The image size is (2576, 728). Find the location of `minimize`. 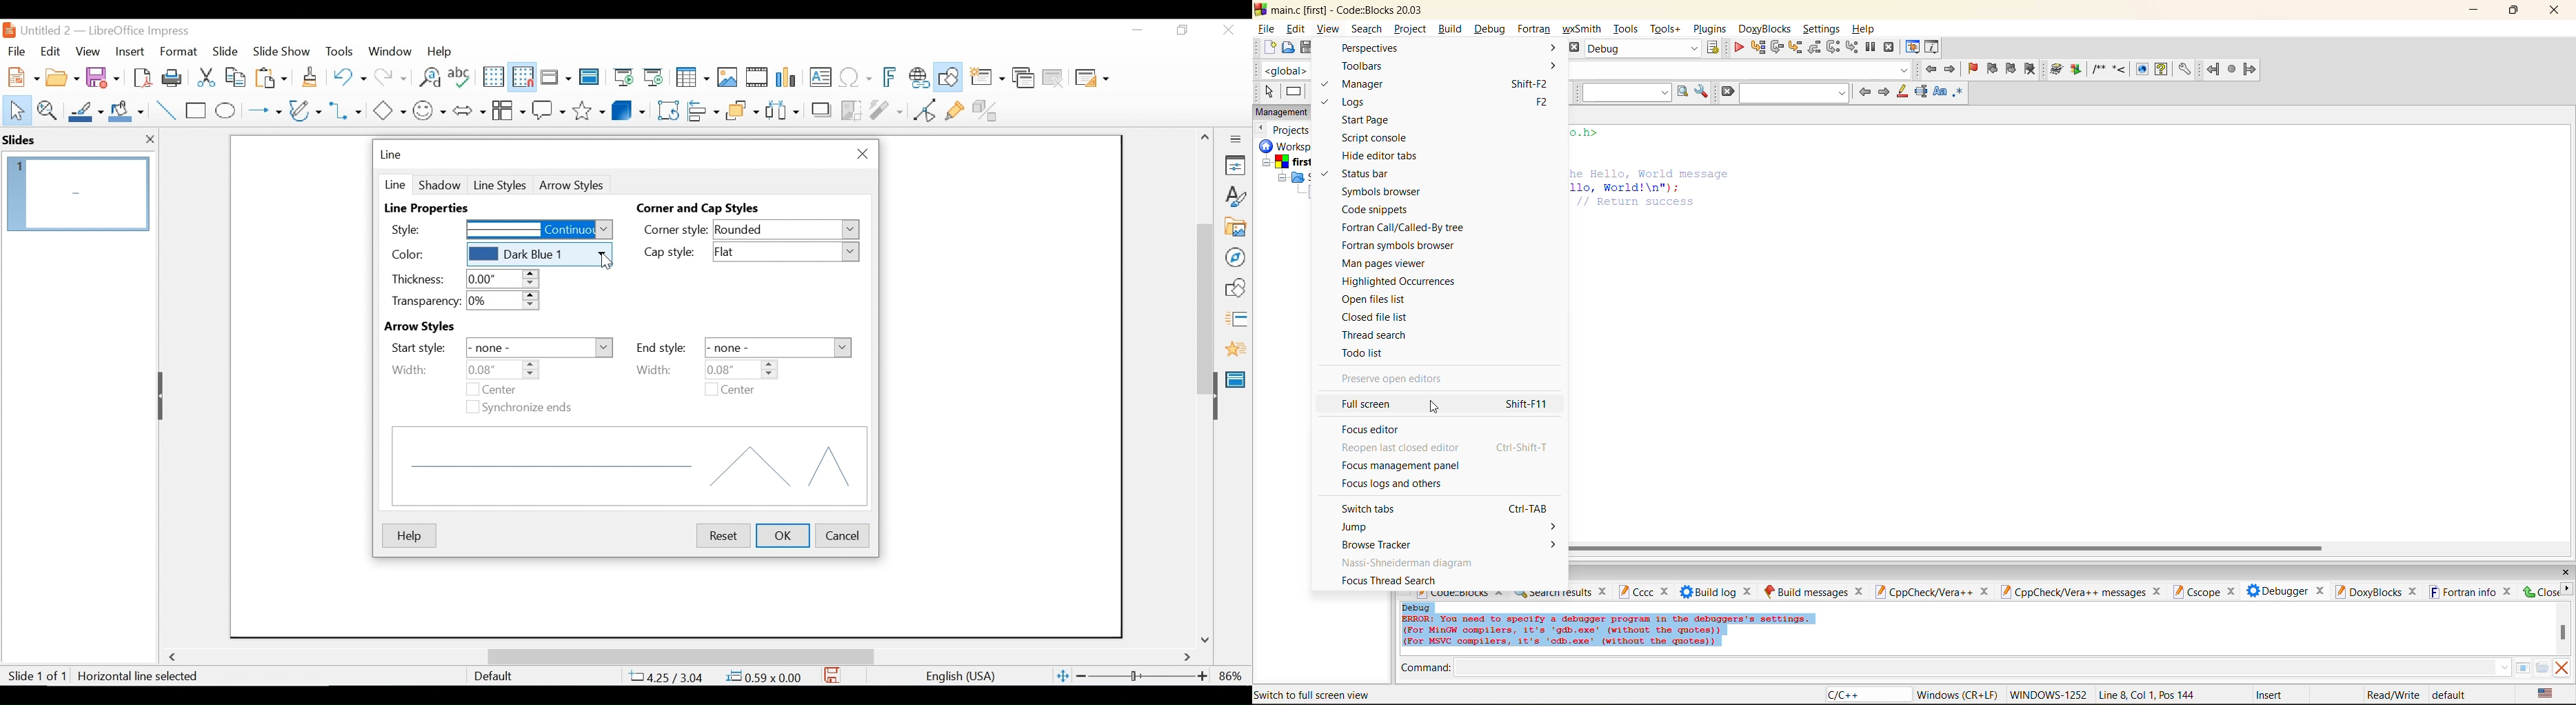

minimize is located at coordinates (2476, 10).